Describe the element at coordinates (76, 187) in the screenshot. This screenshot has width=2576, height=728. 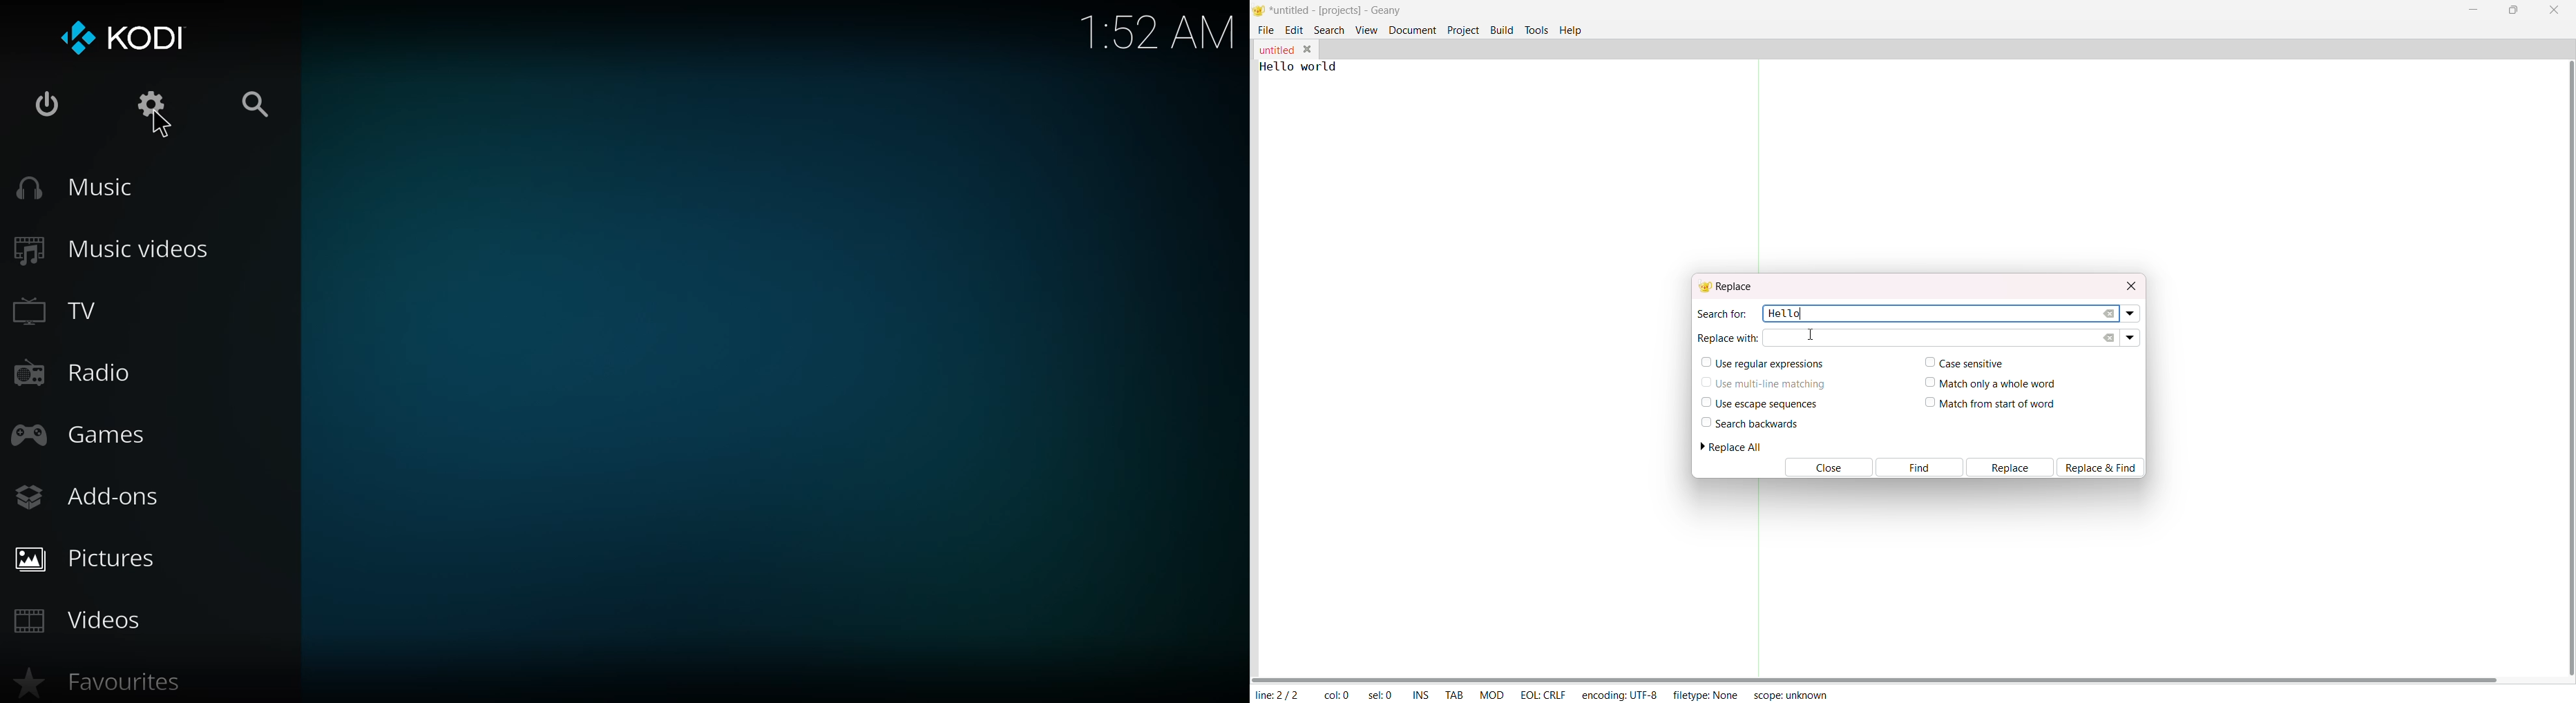
I see `music` at that location.